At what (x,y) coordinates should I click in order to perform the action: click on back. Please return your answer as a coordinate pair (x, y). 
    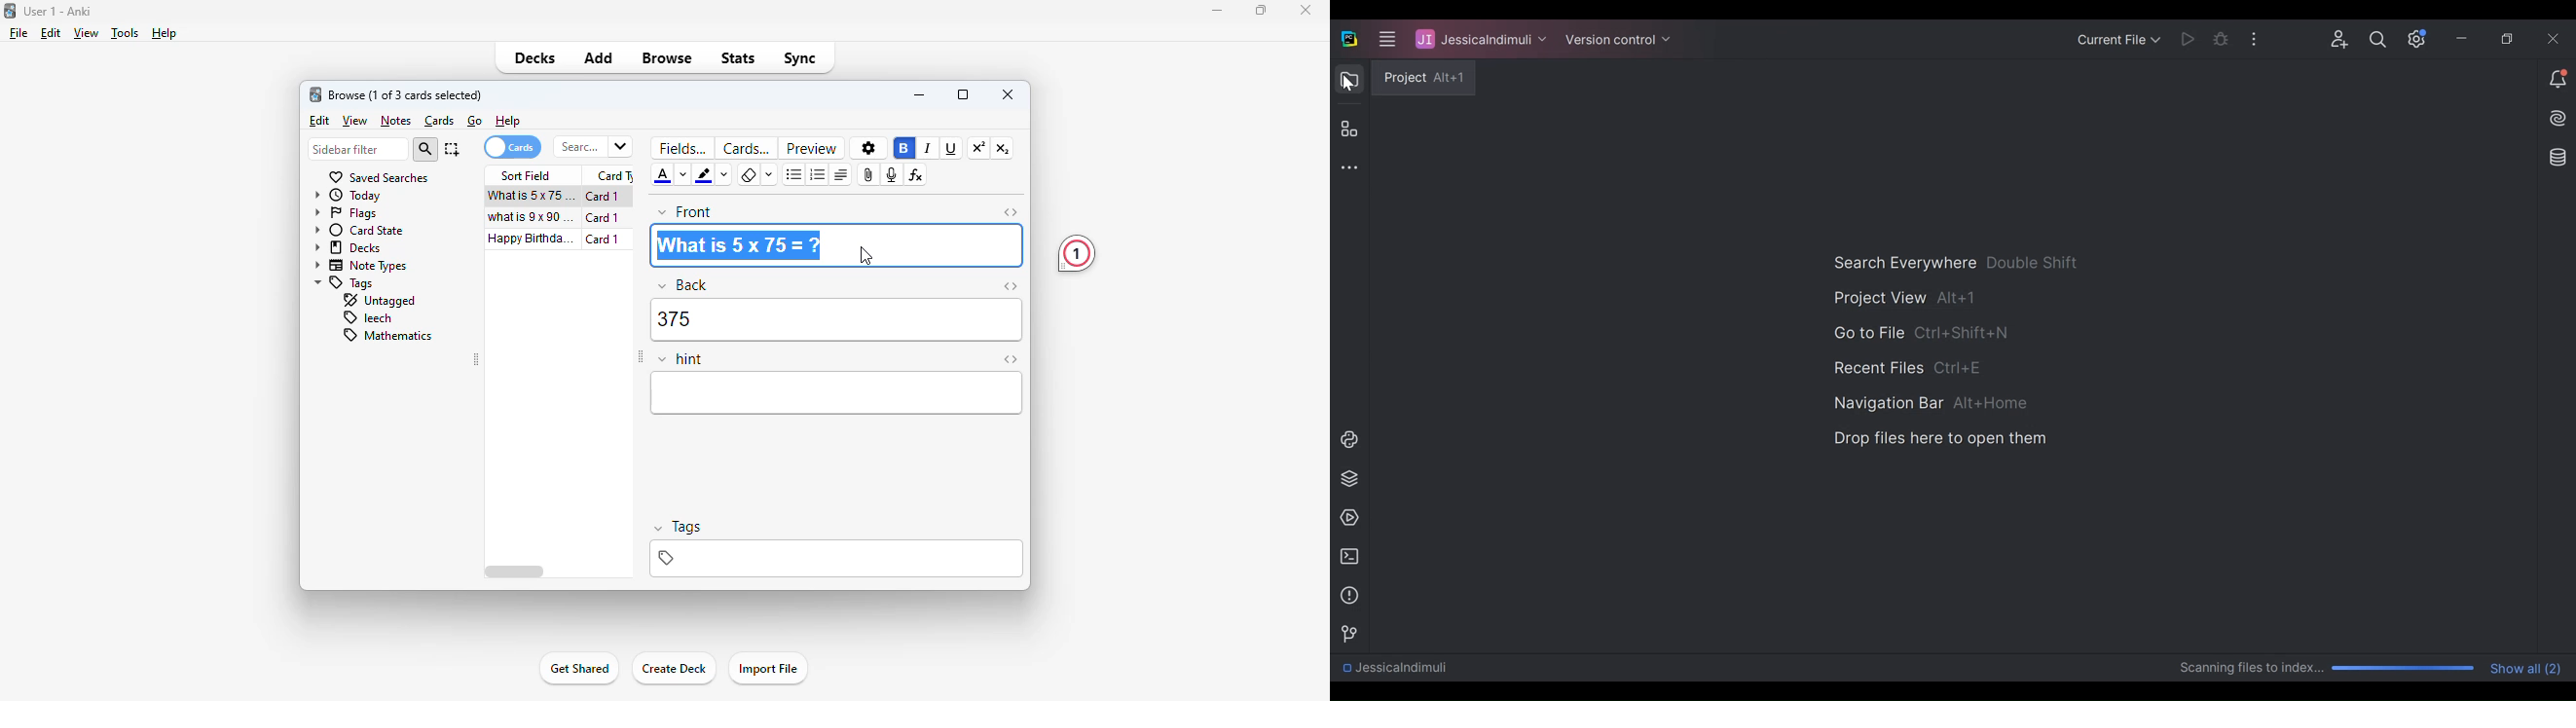
    Looking at the image, I should click on (683, 285).